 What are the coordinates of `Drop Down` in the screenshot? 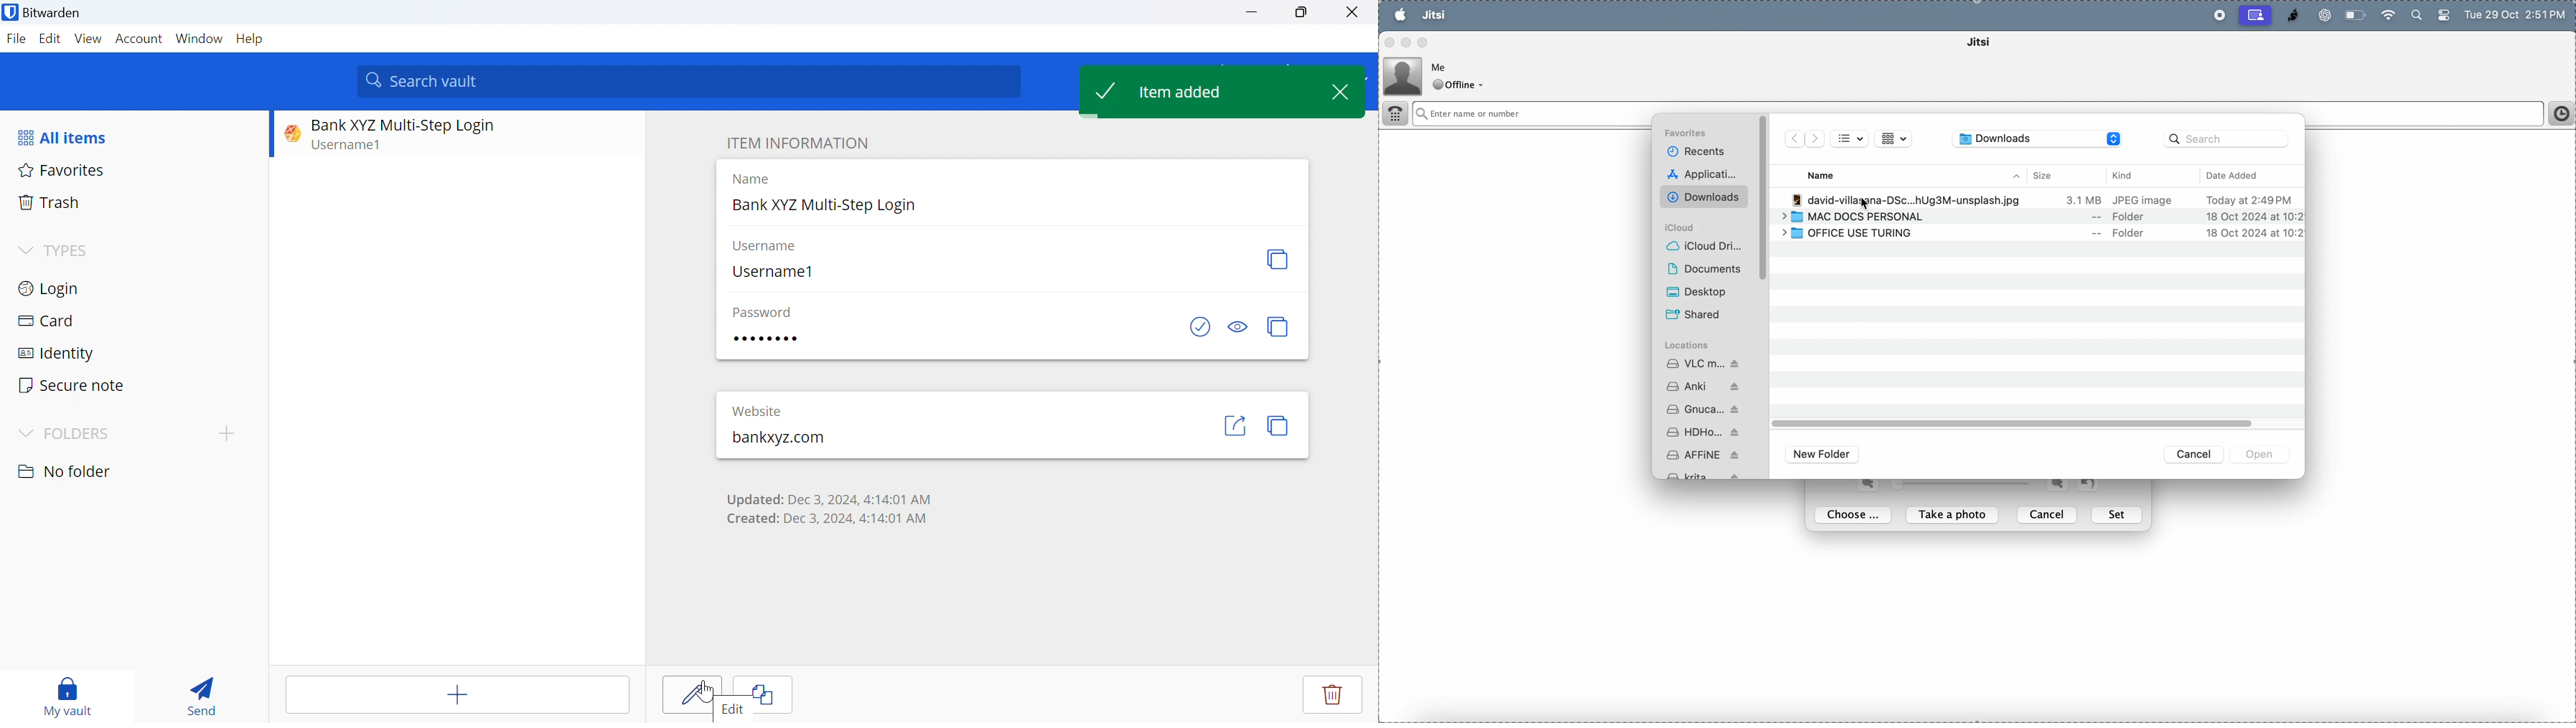 It's located at (27, 433).